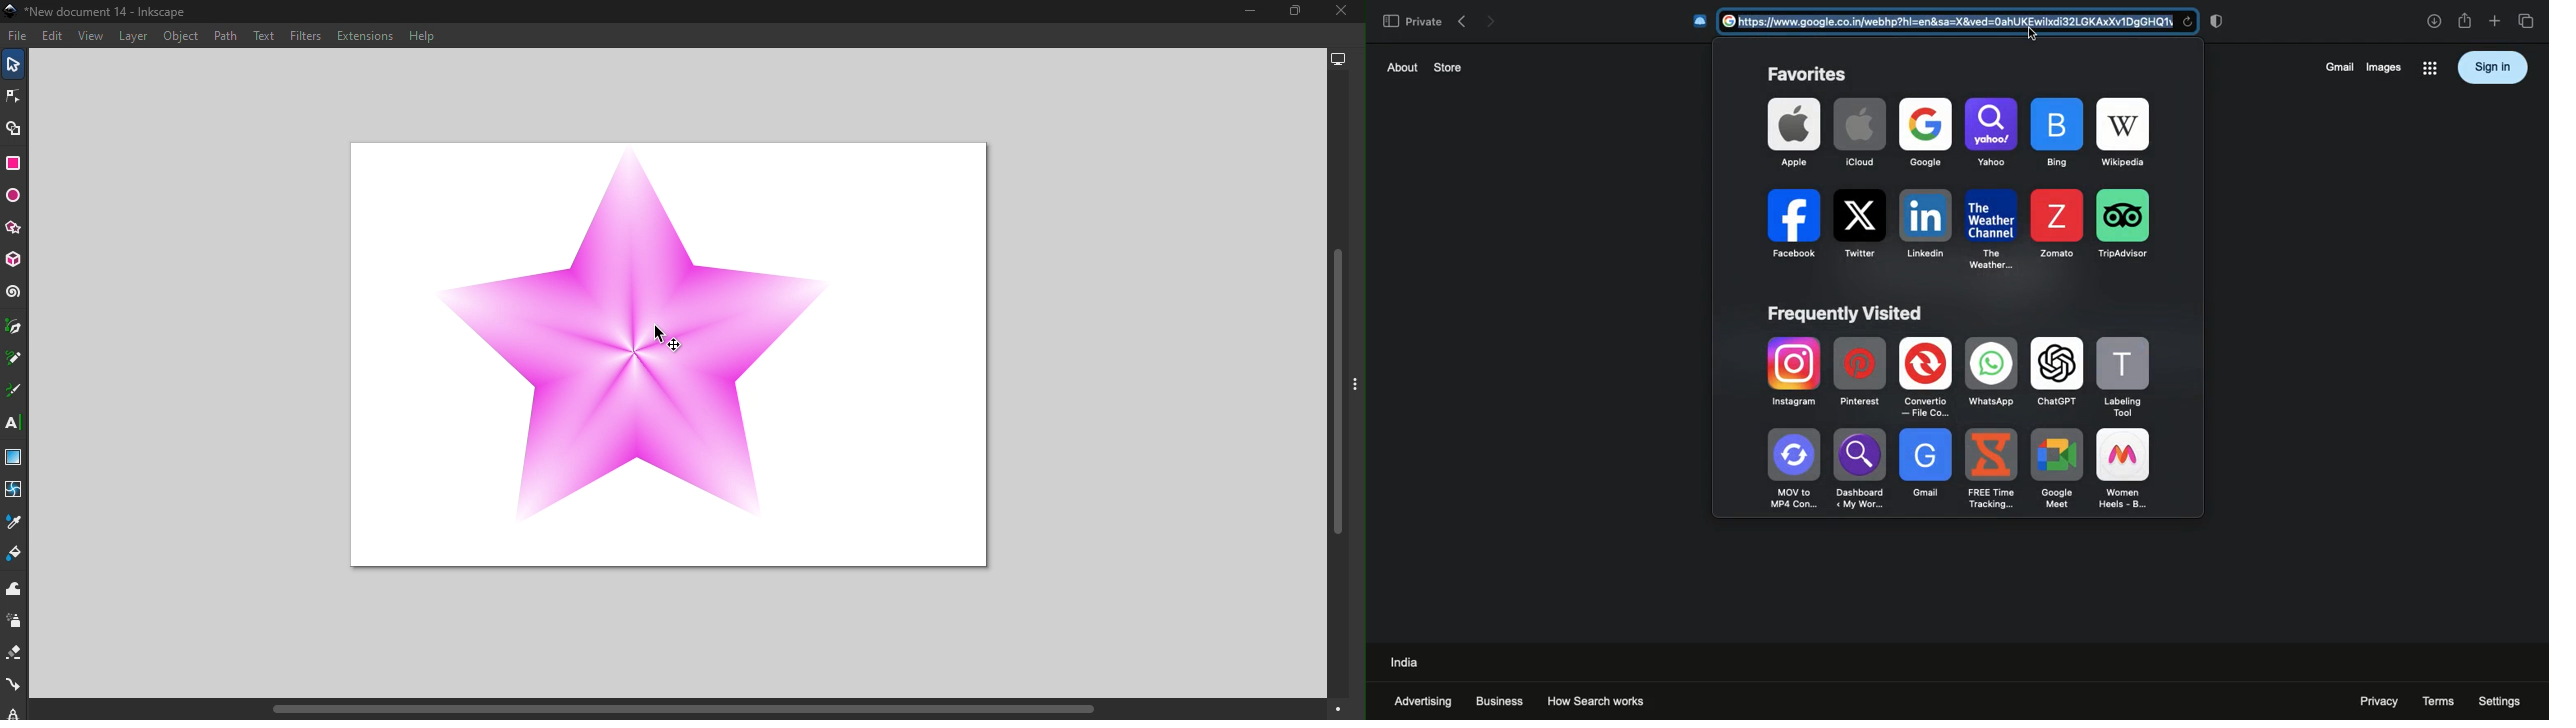  What do you see at coordinates (14, 389) in the screenshot?
I see `Calligraphy tool` at bounding box center [14, 389].